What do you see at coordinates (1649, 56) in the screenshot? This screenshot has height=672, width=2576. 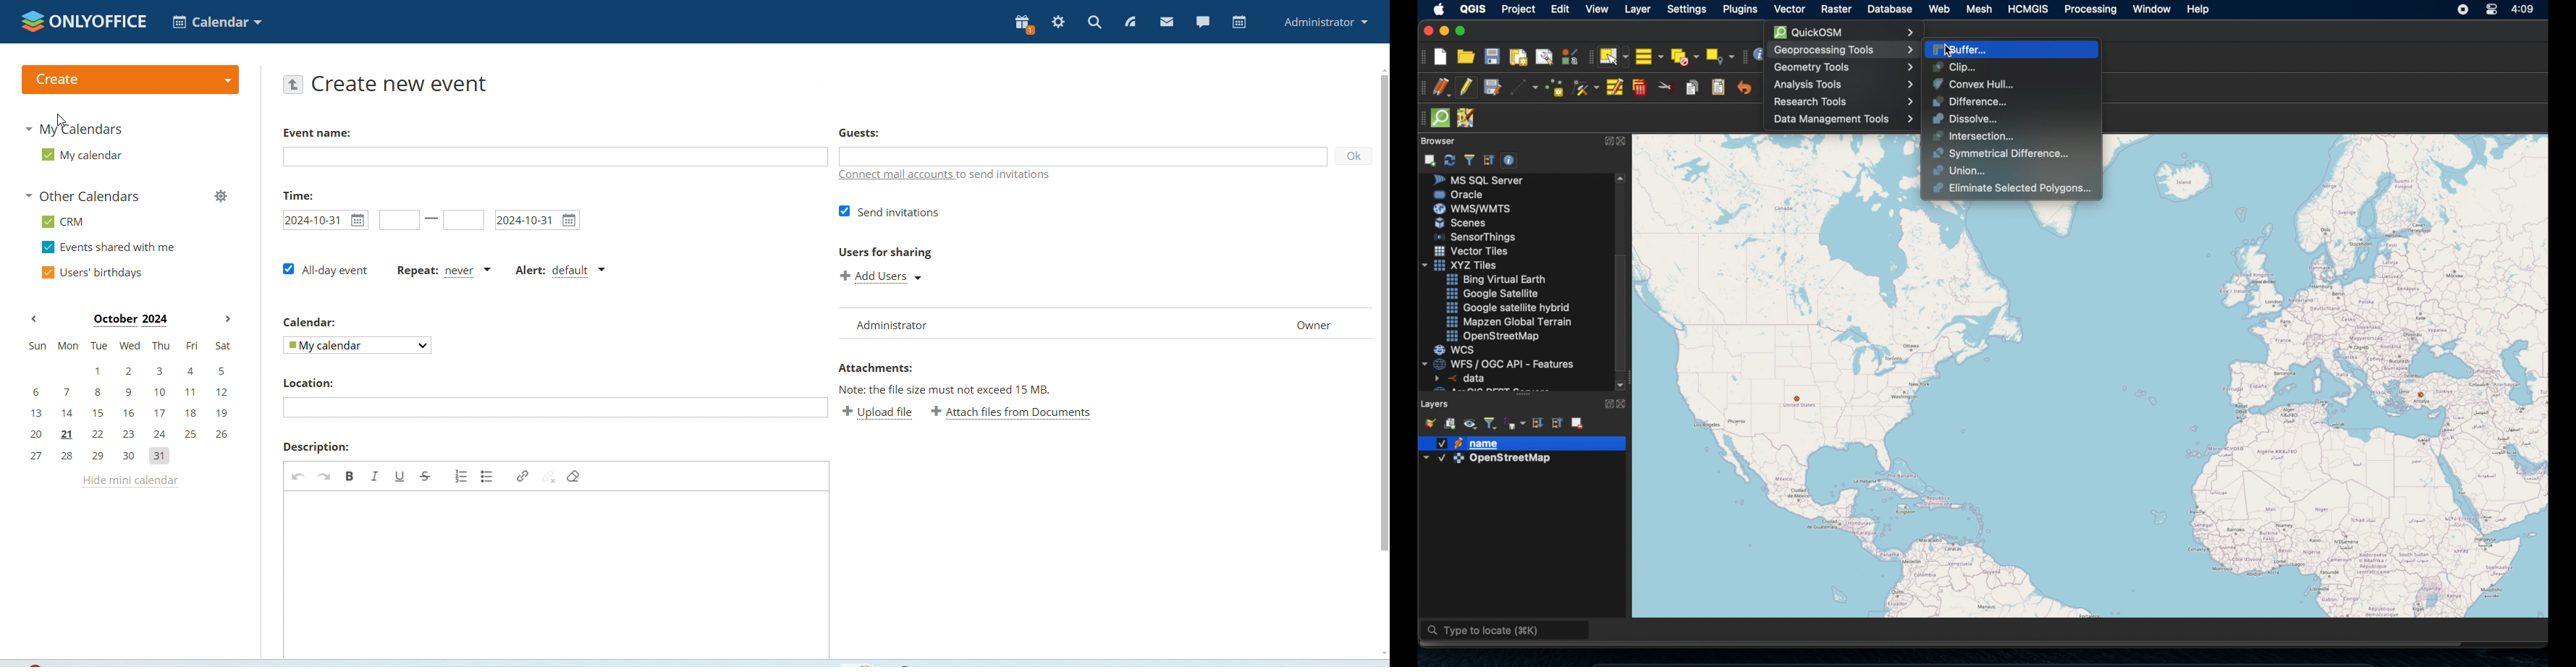 I see `select all features` at bounding box center [1649, 56].